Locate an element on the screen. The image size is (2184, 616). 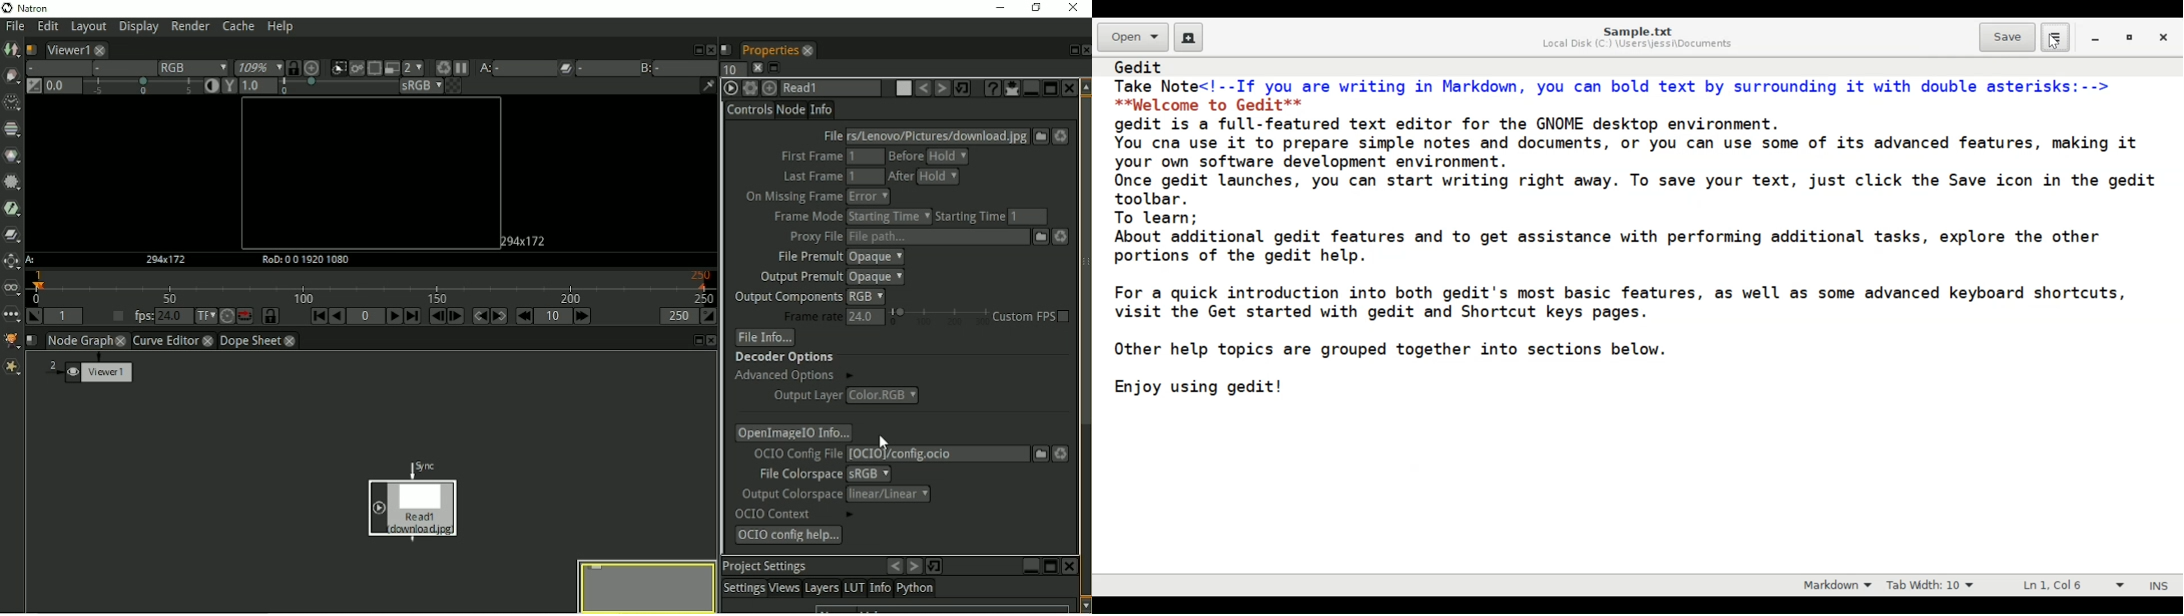
Sample.txt is located at coordinates (1638, 31).